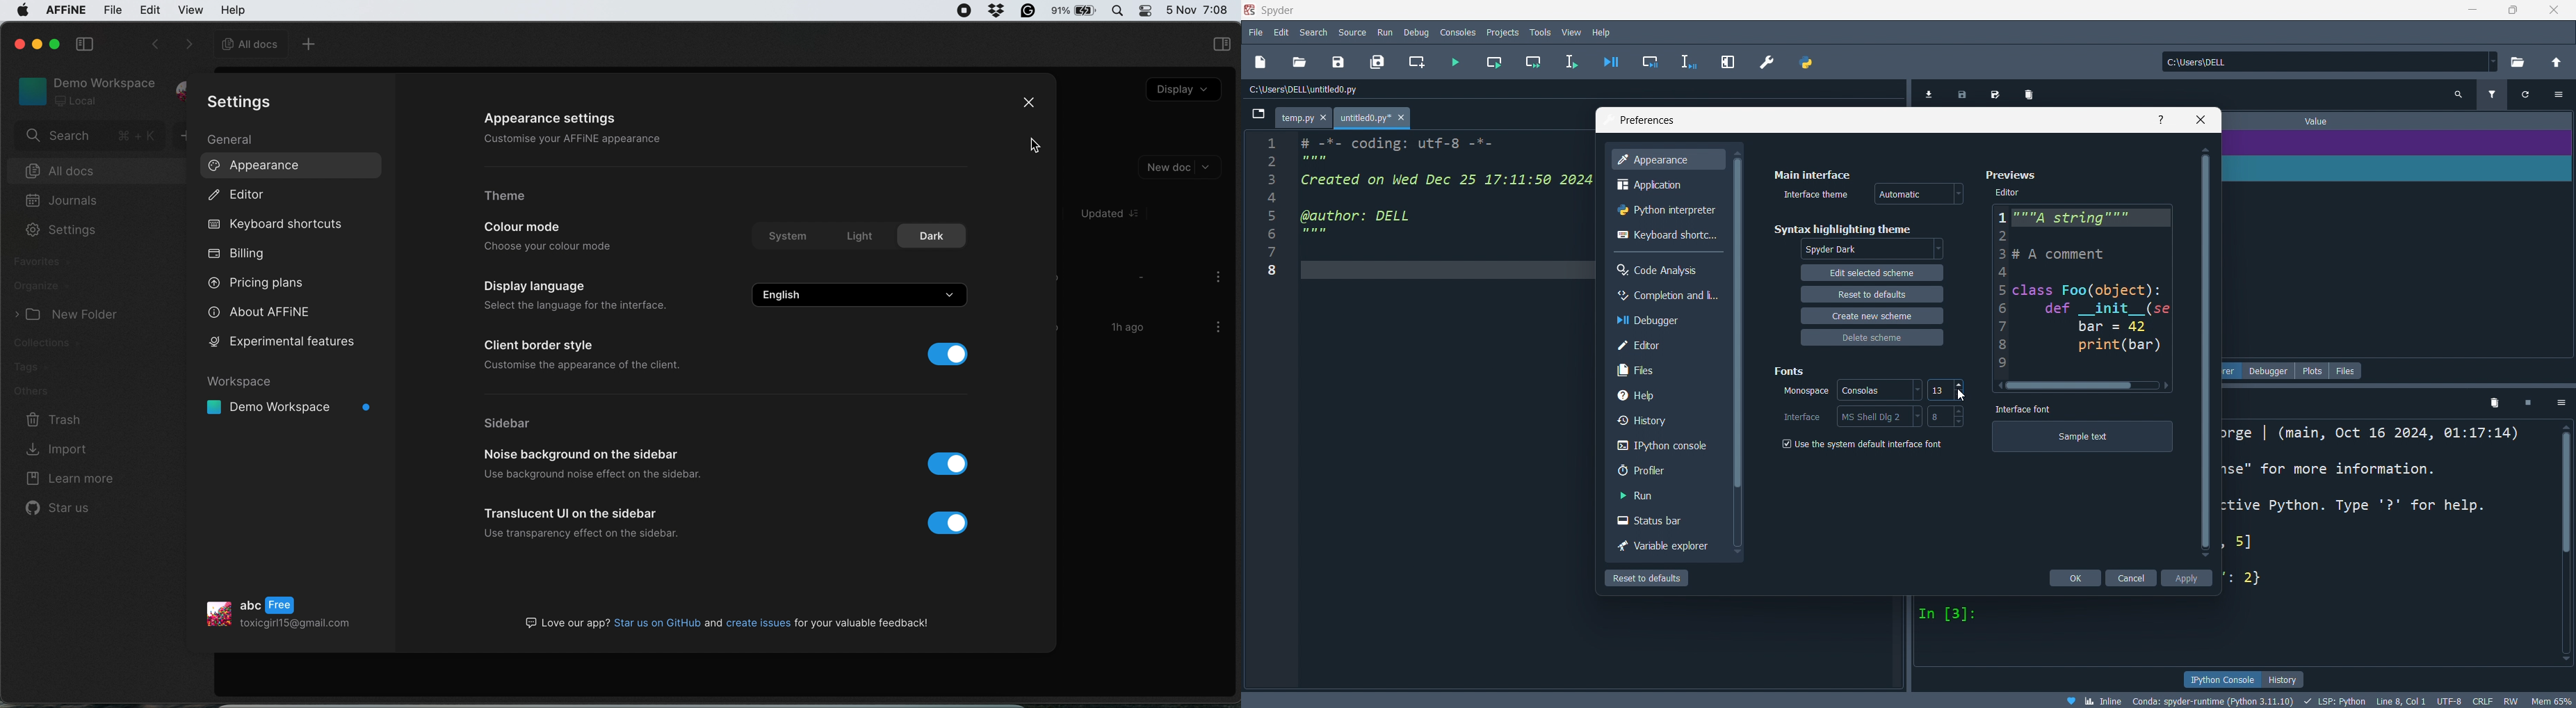  What do you see at coordinates (1727, 63) in the screenshot?
I see `expand pane` at bounding box center [1727, 63].